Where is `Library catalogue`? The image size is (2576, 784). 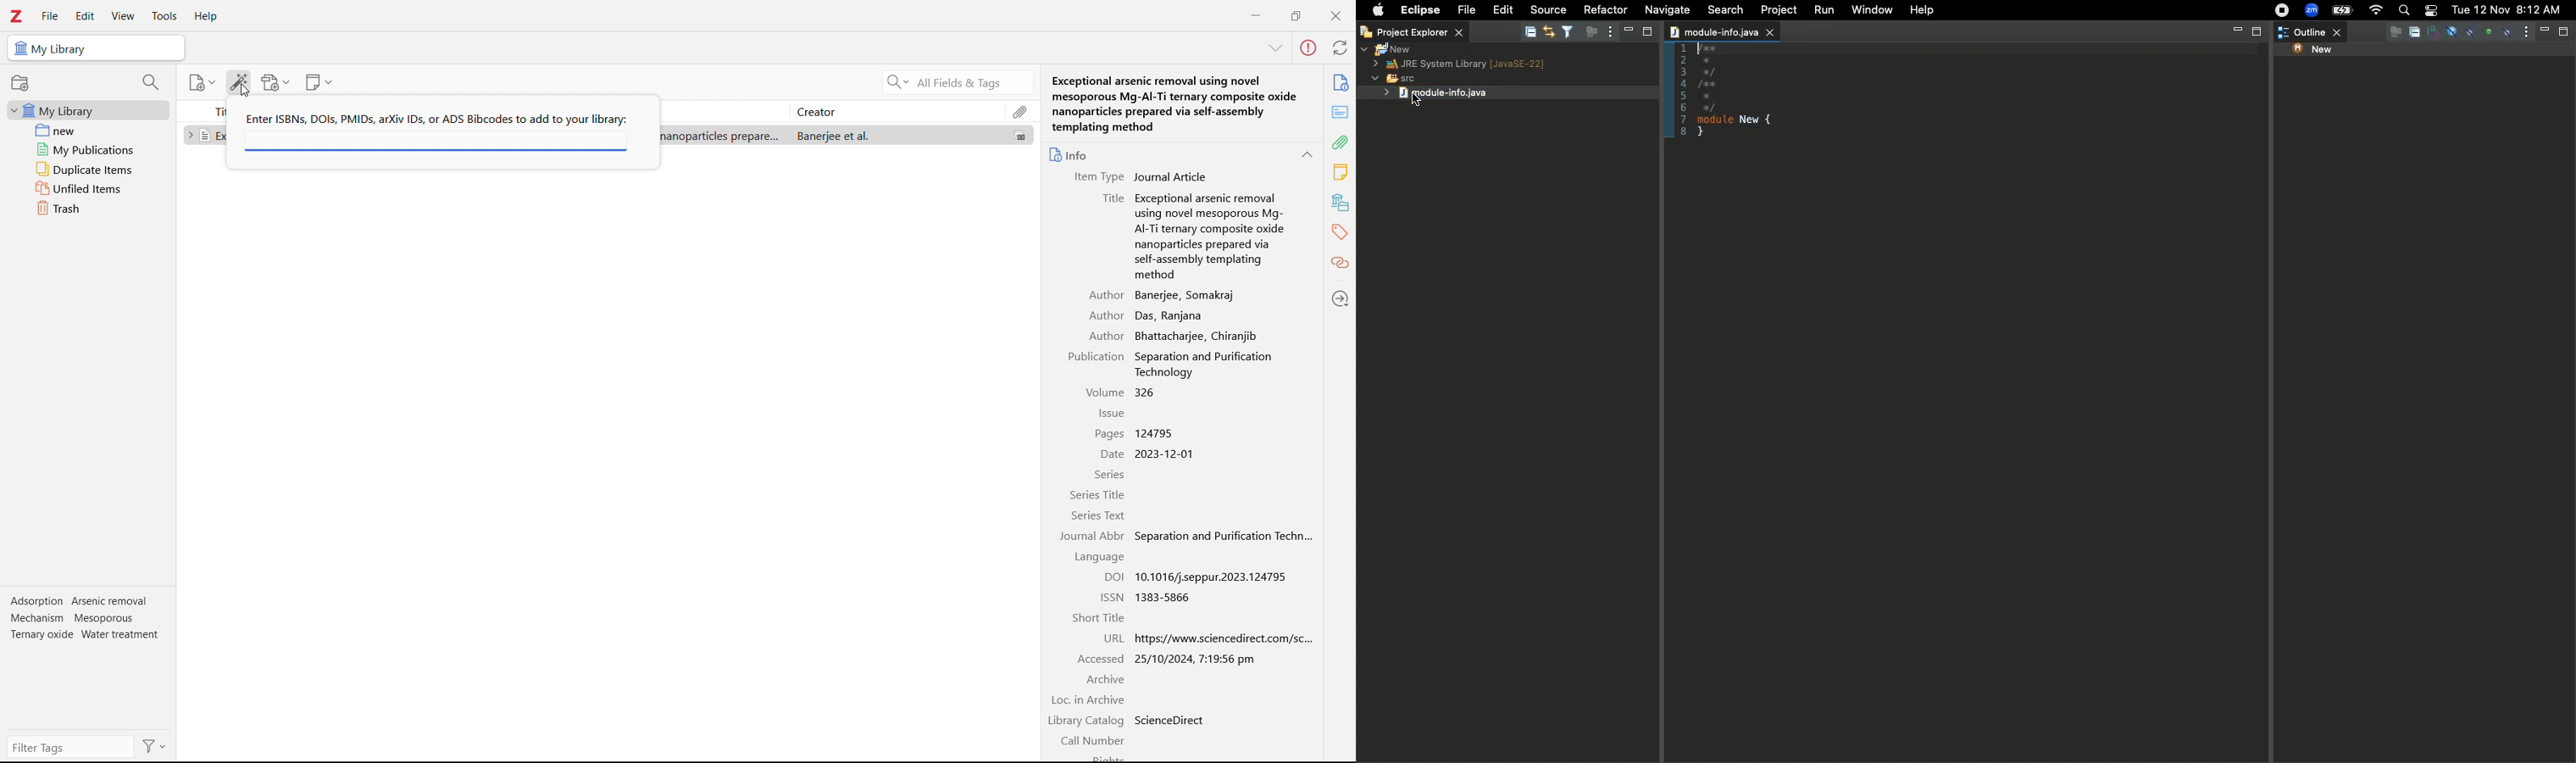
Library catalogue is located at coordinates (1087, 722).